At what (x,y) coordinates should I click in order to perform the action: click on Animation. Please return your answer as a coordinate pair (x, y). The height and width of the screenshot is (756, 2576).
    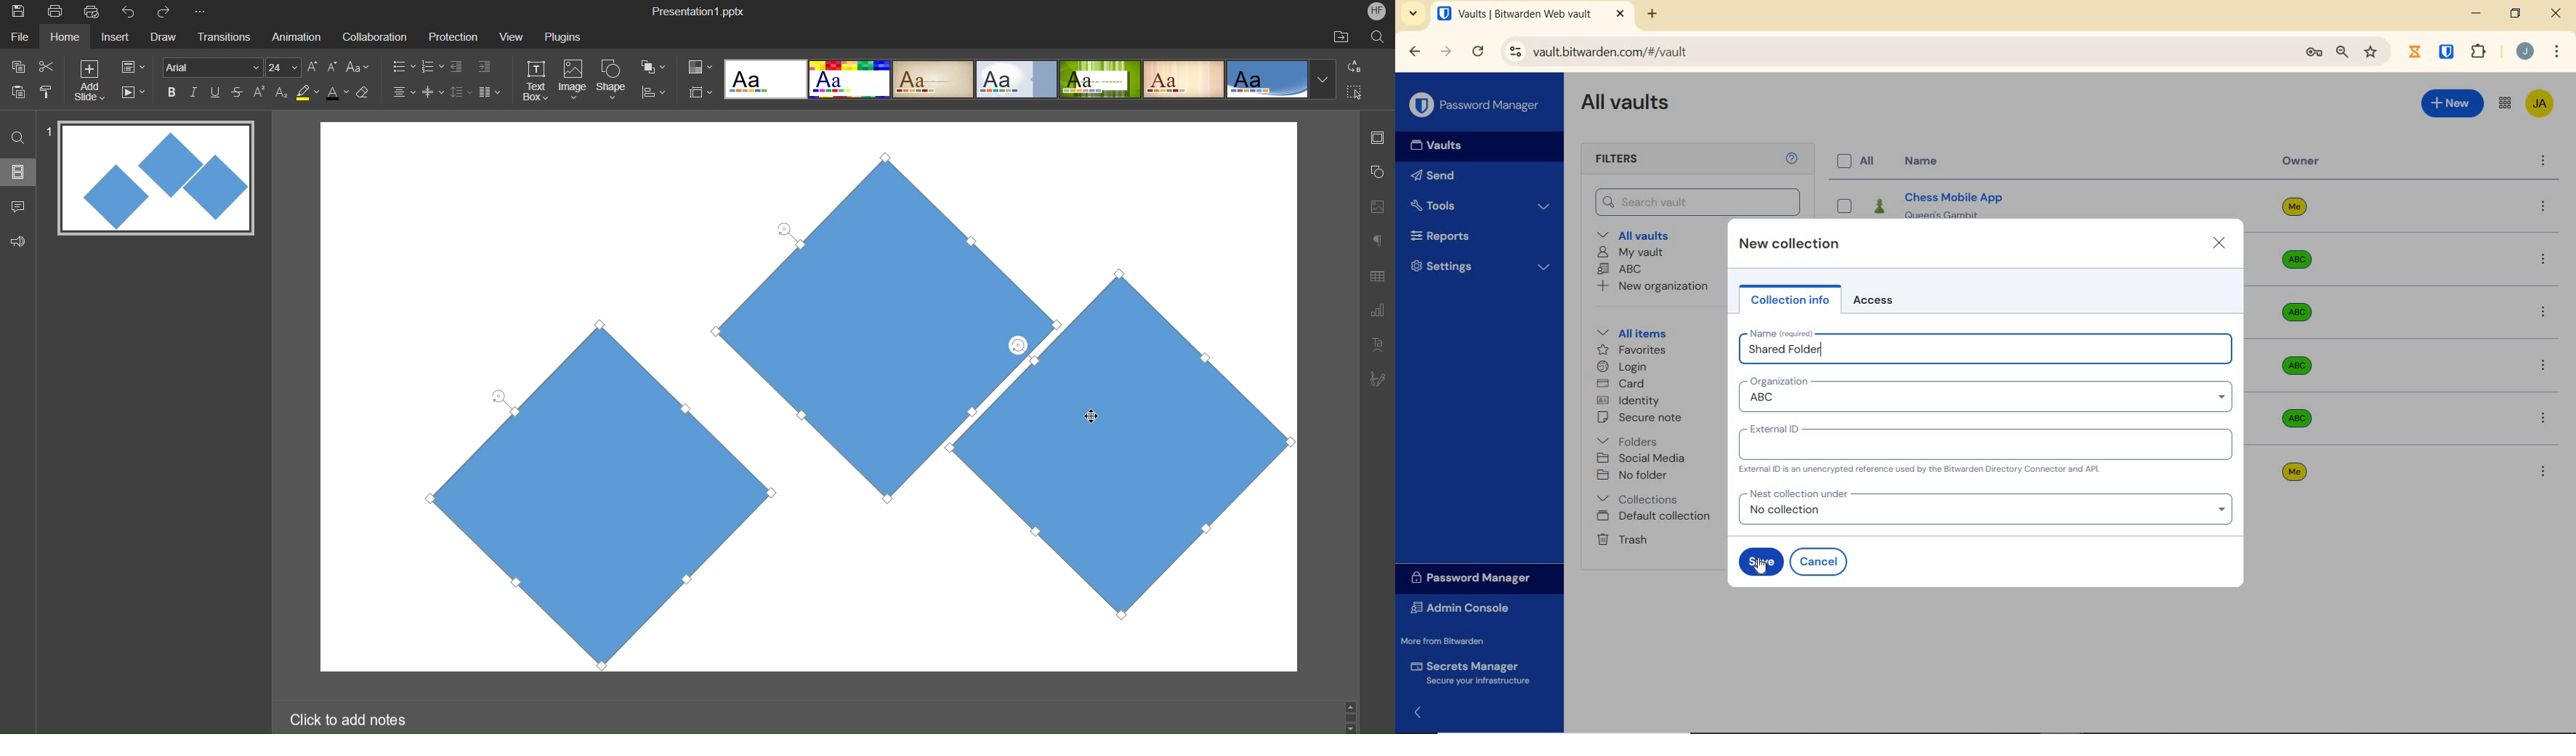
    Looking at the image, I should click on (295, 36).